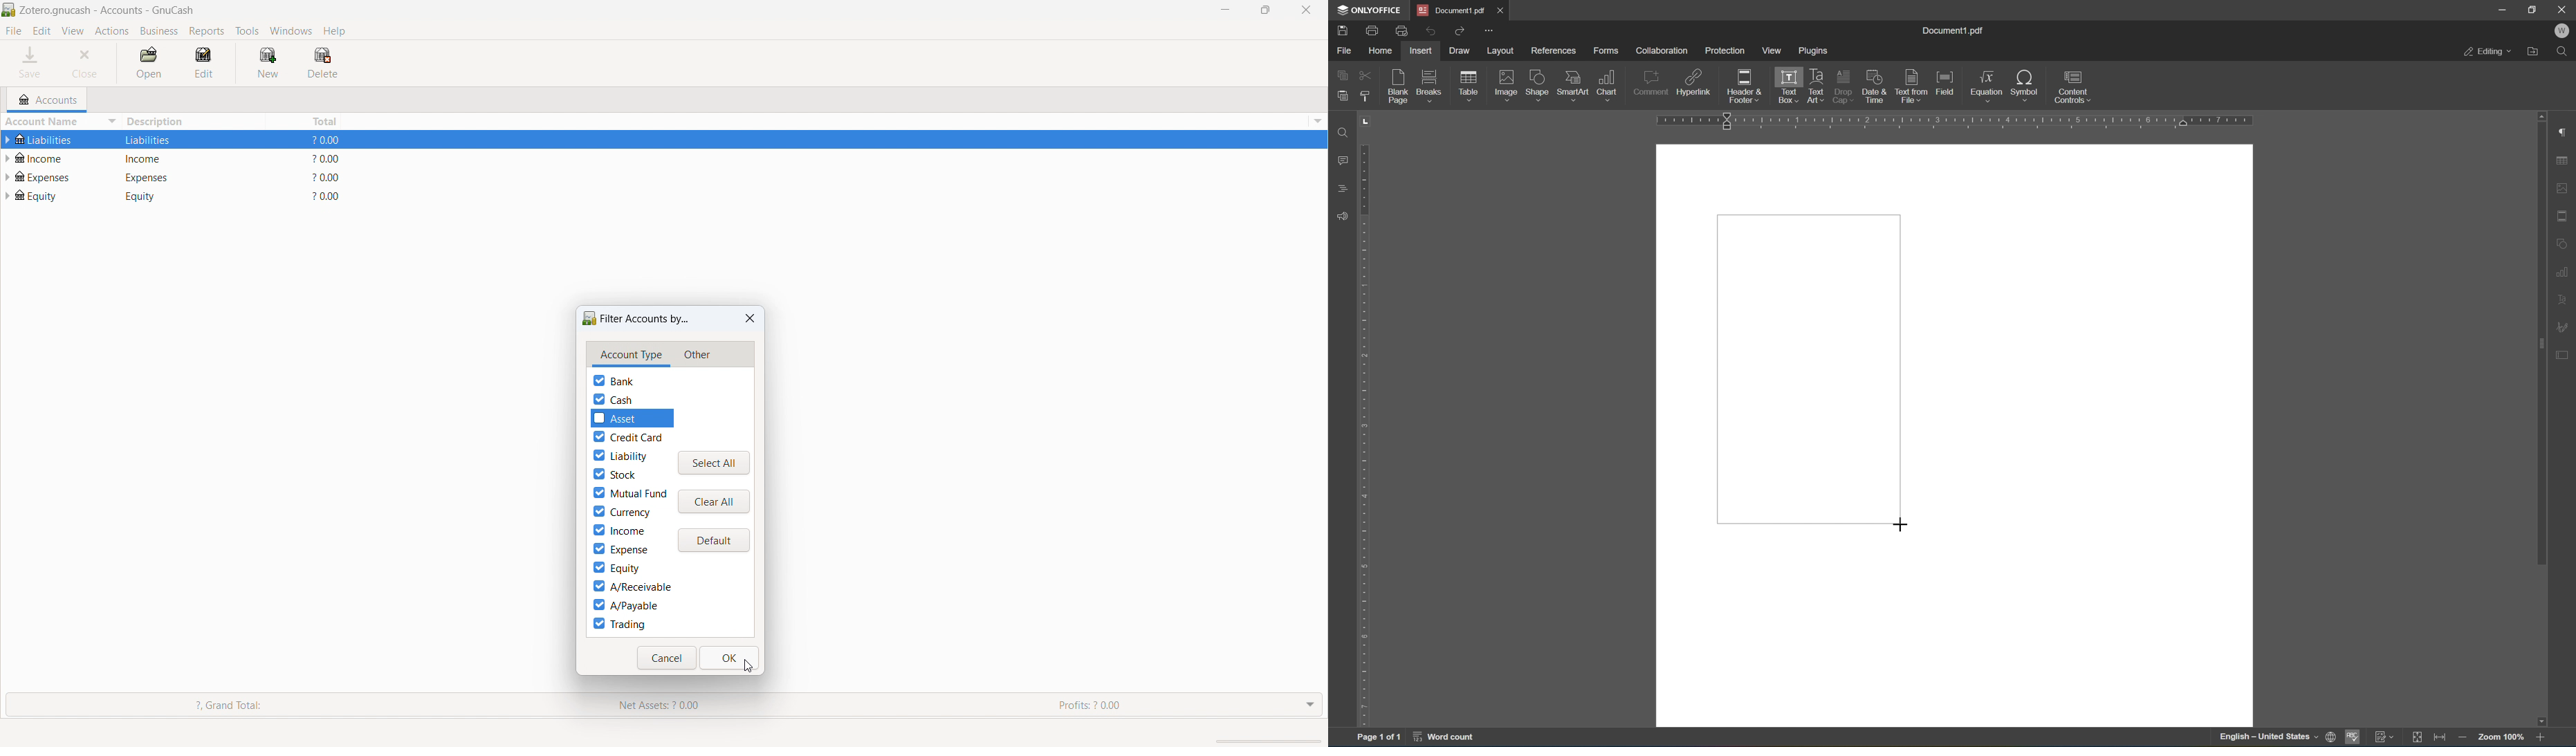 The image size is (2576, 756). Describe the element at coordinates (61, 123) in the screenshot. I see `sort by account name` at that location.